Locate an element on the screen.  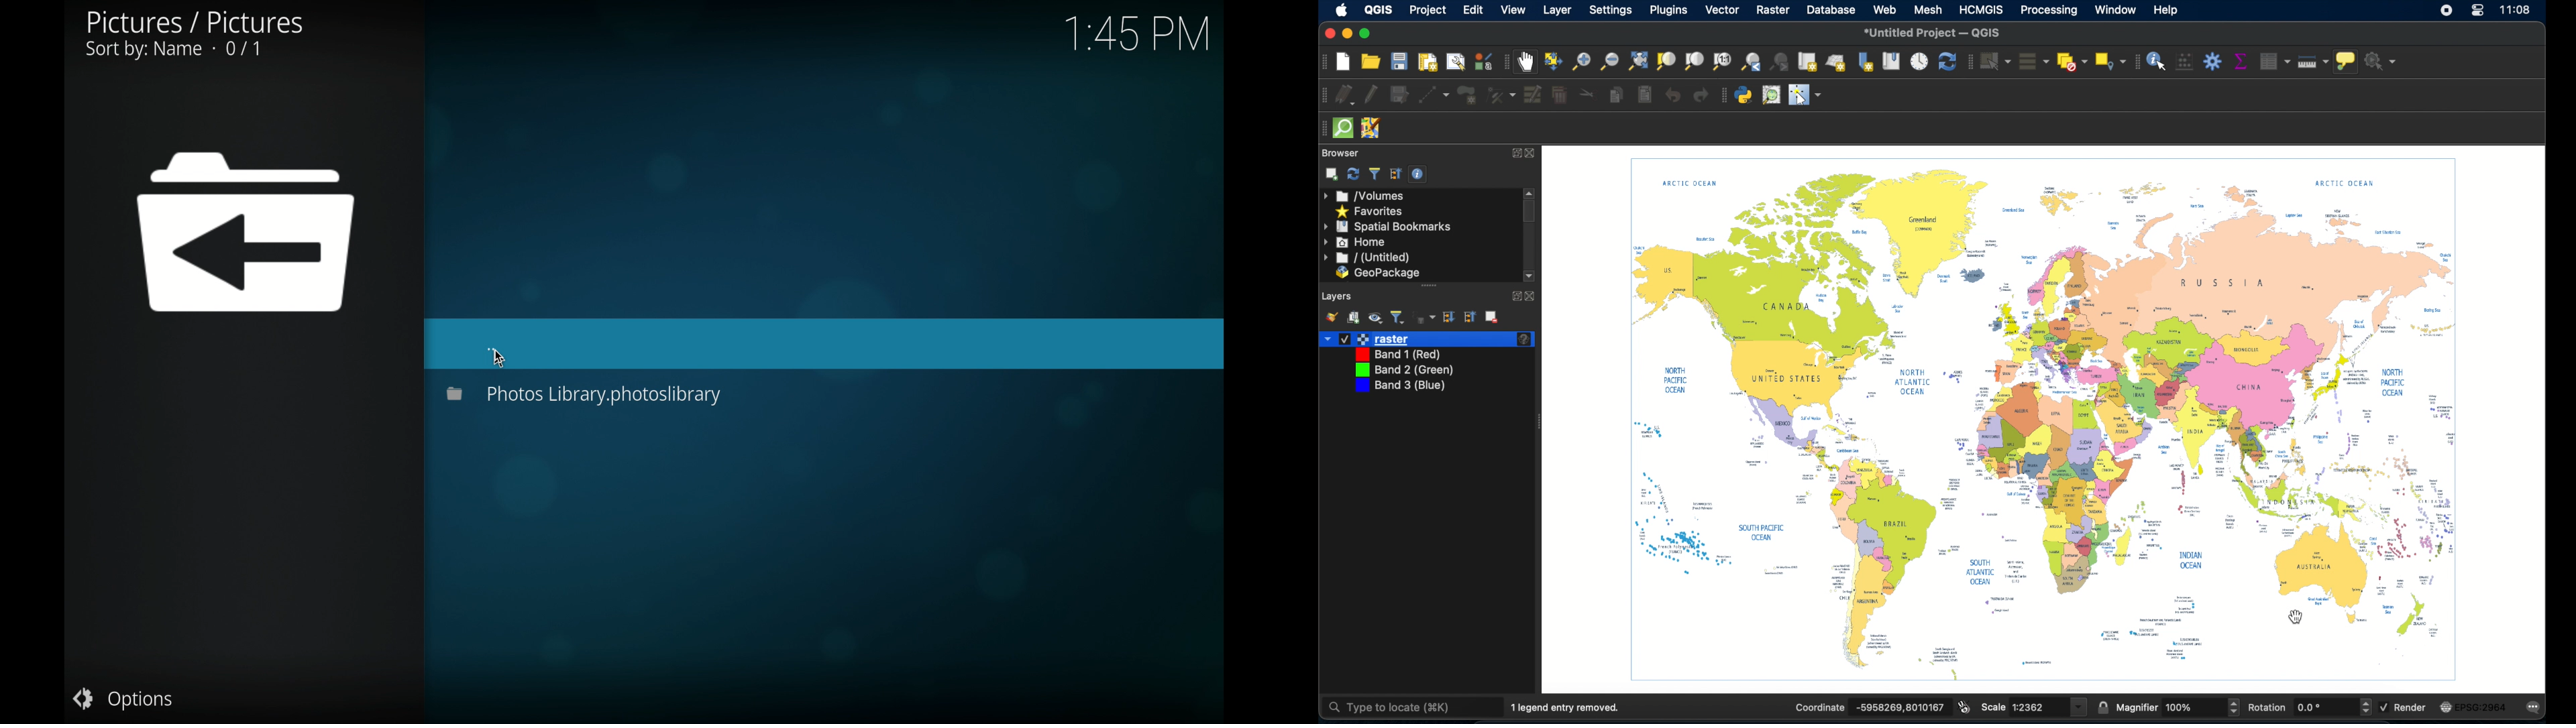
open field calculator is located at coordinates (2184, 61).